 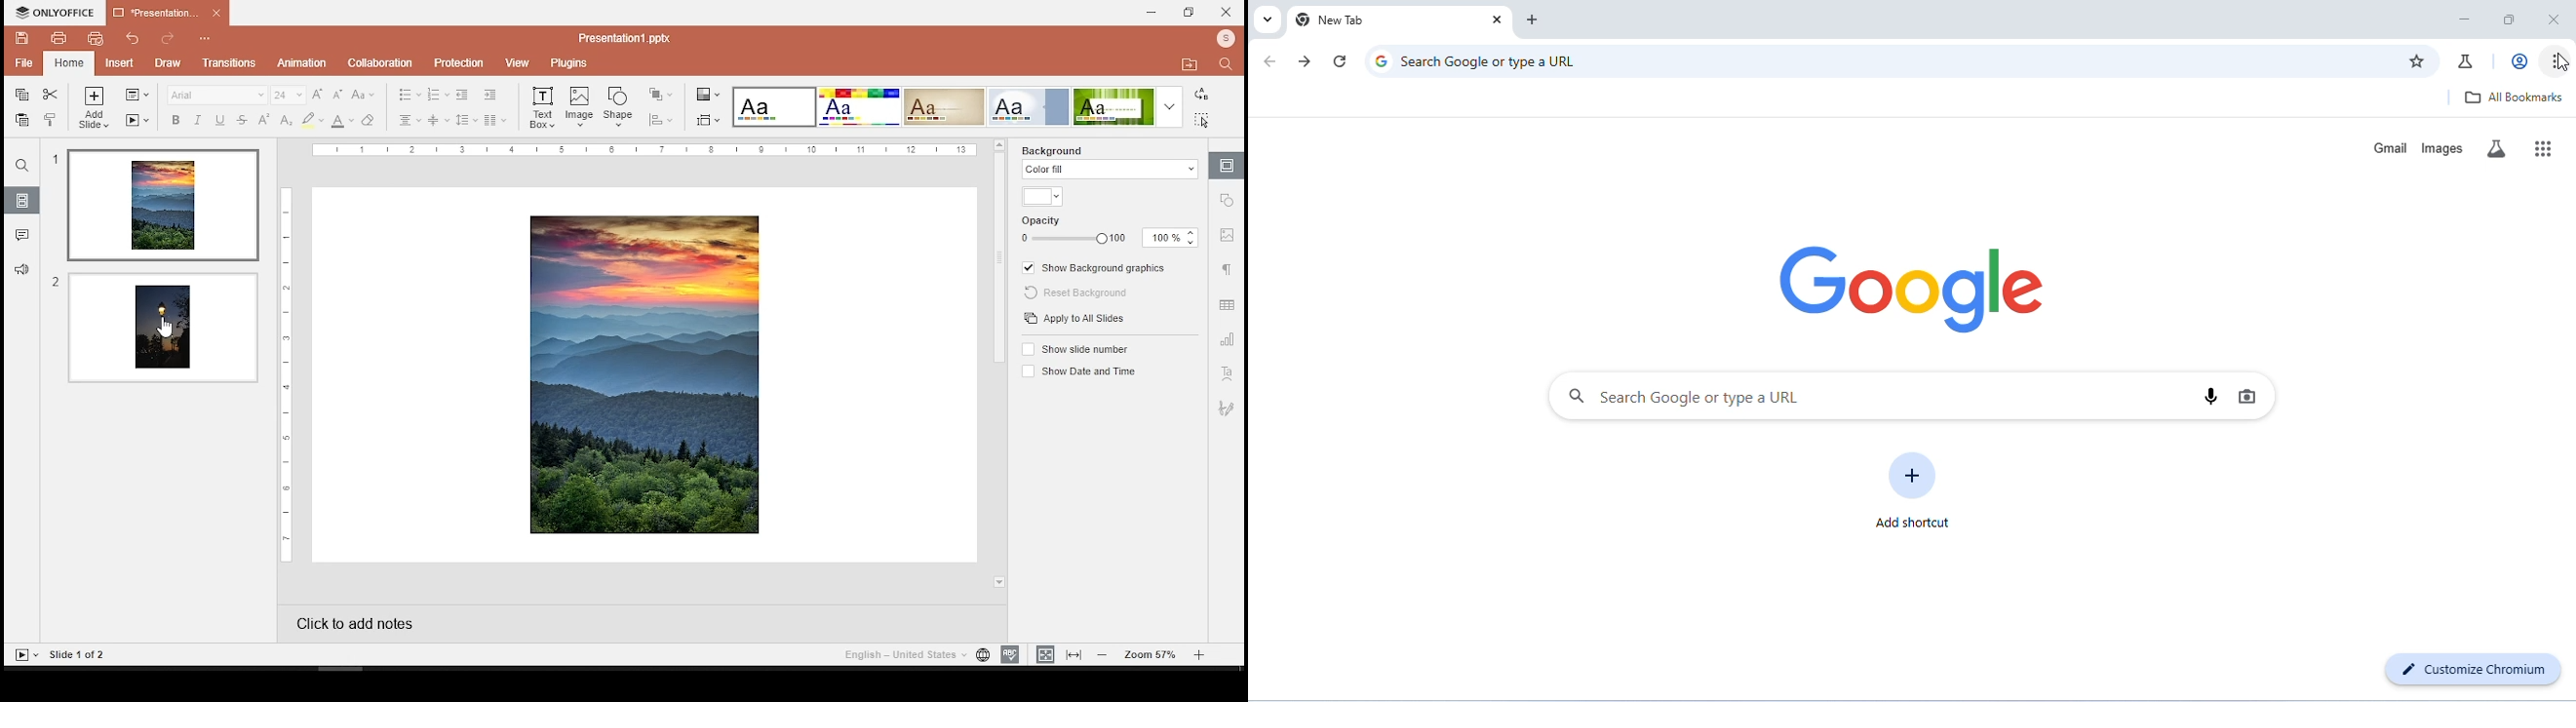 I want to click on start slide show, so click(x=137, y=121).